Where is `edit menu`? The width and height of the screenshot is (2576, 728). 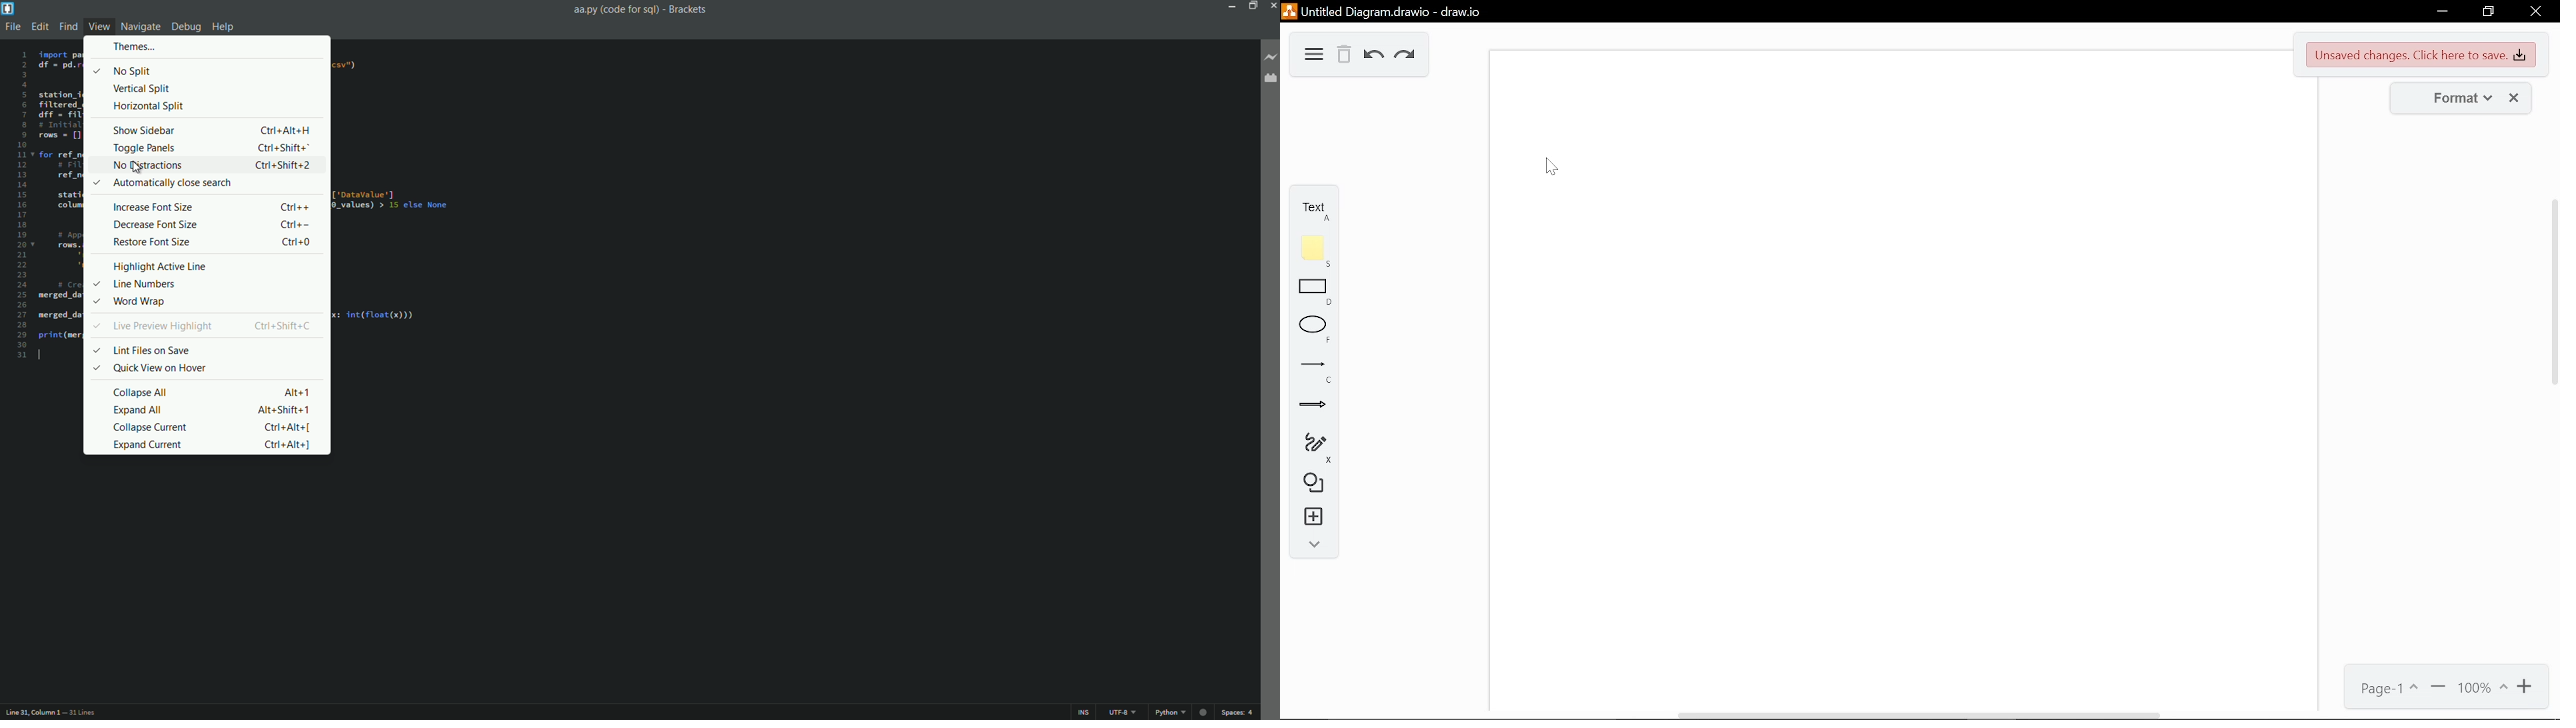
edit menu is located at coordinates (37, 27).